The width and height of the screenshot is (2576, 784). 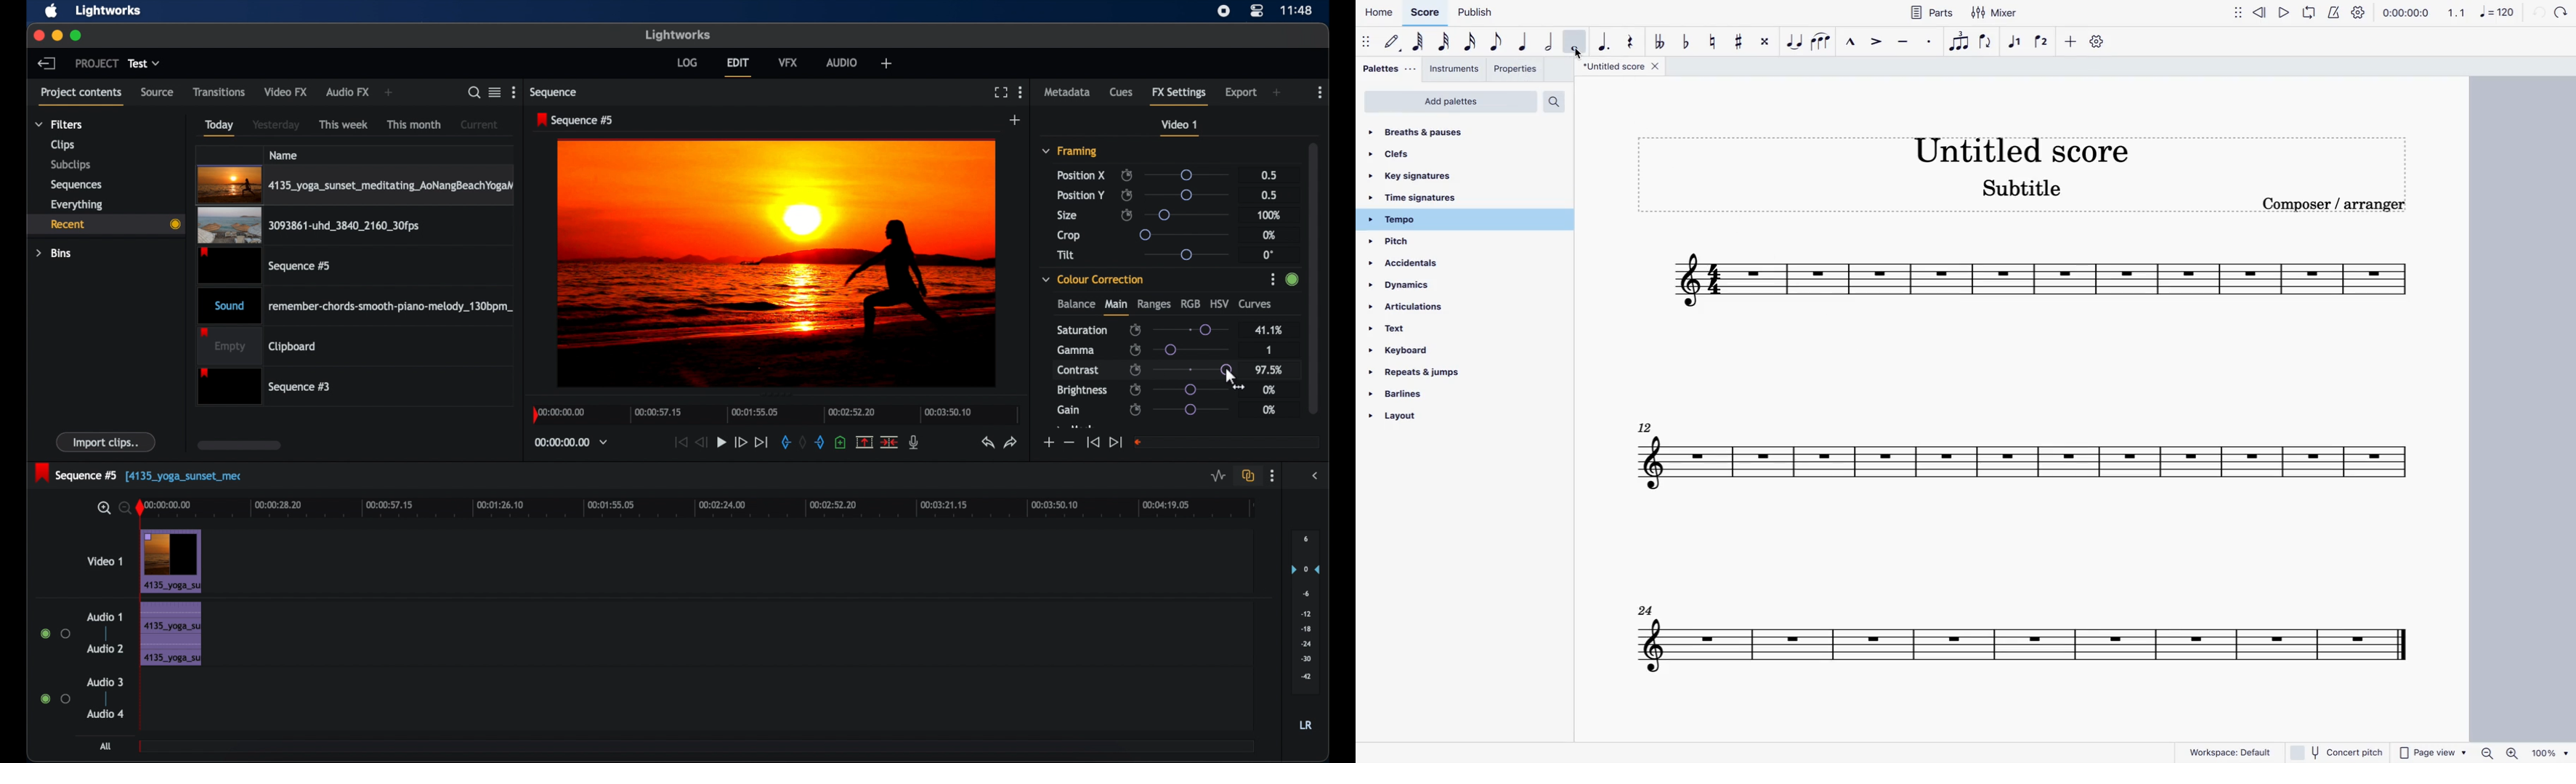 What do you see at coordinates (2562, 15) in the screenshot?
I see `forward` at bounding box center [2562, 15].